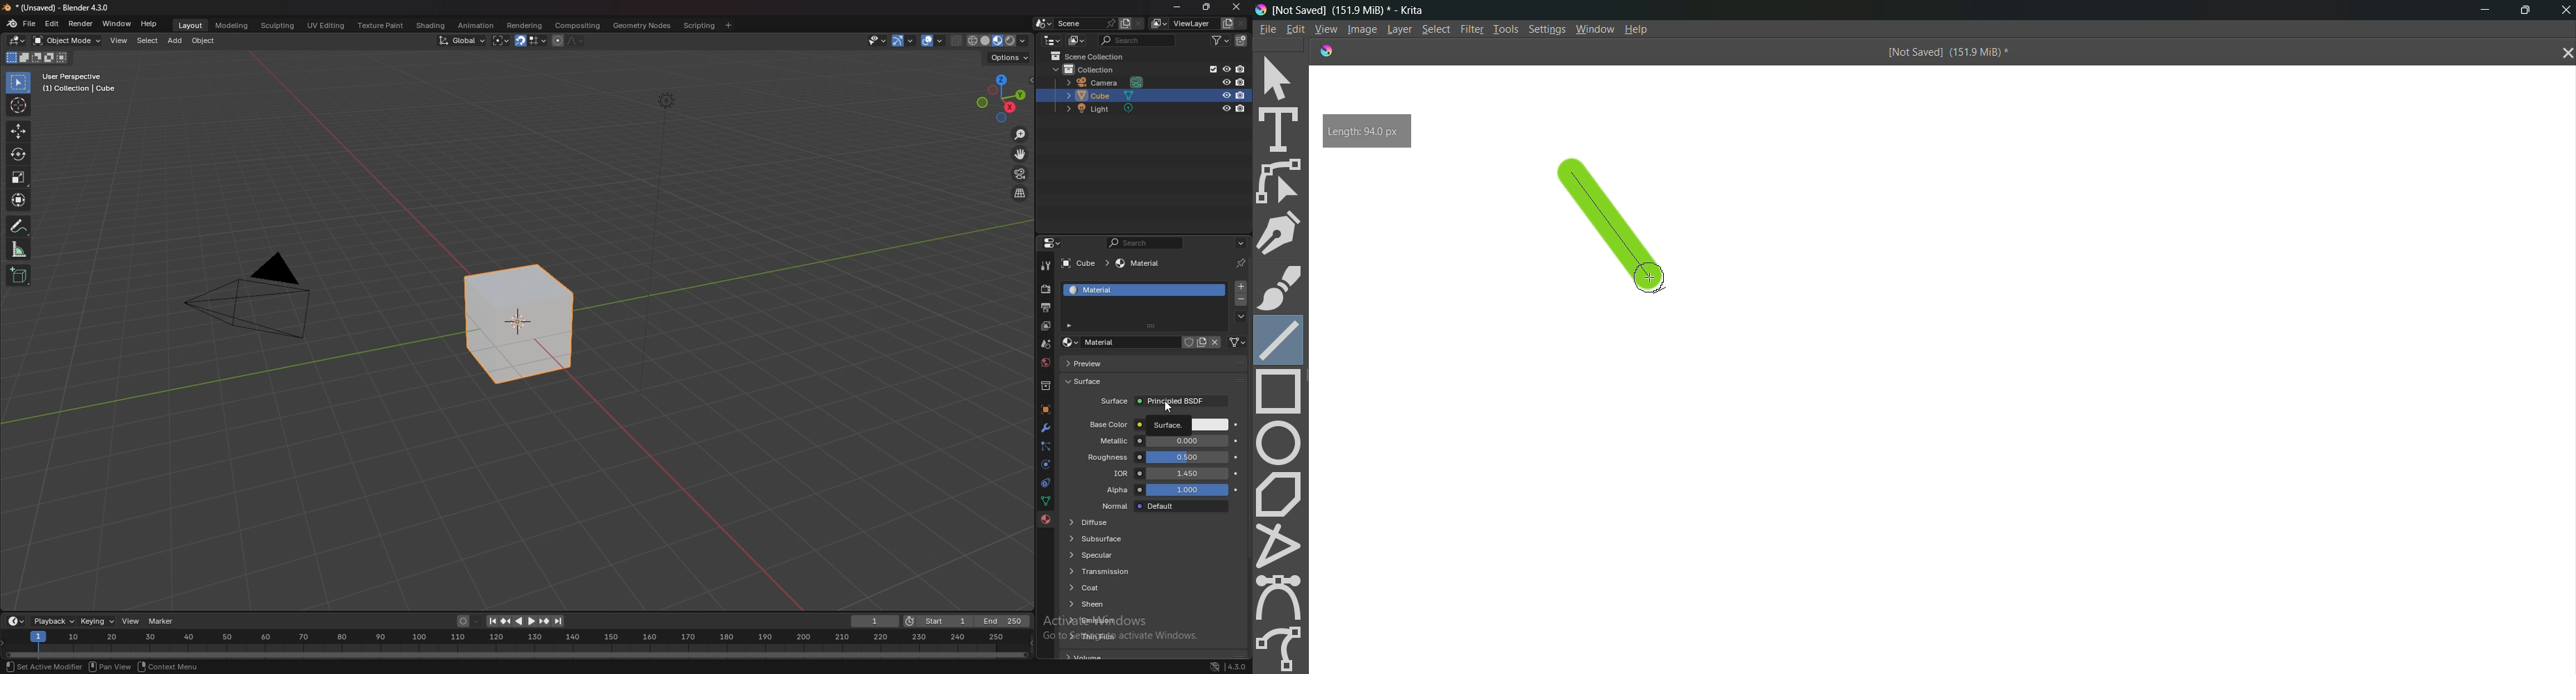 This screenshot has width=2576, height=700. Describe the element at coordinates (1241, 263) in the screenshot. I see `toggle pin id` at that location.